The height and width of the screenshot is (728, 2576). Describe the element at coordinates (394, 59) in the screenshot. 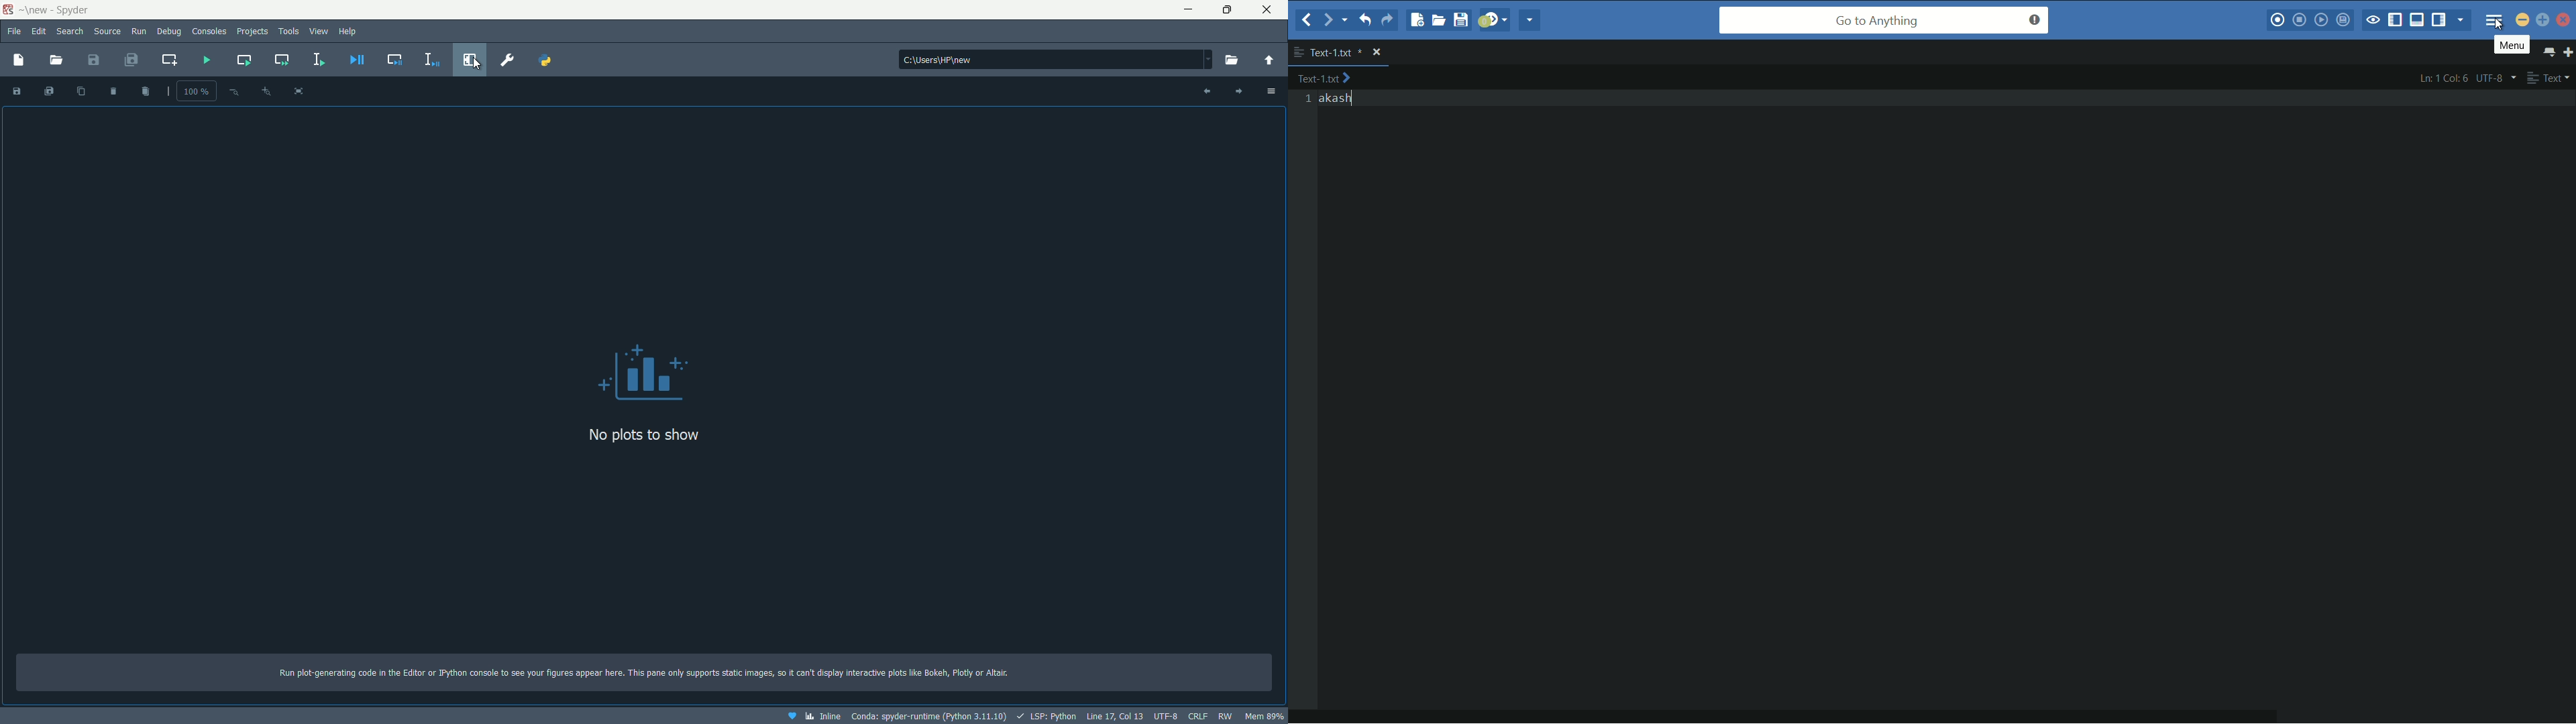

I see `debug cell` at that location.